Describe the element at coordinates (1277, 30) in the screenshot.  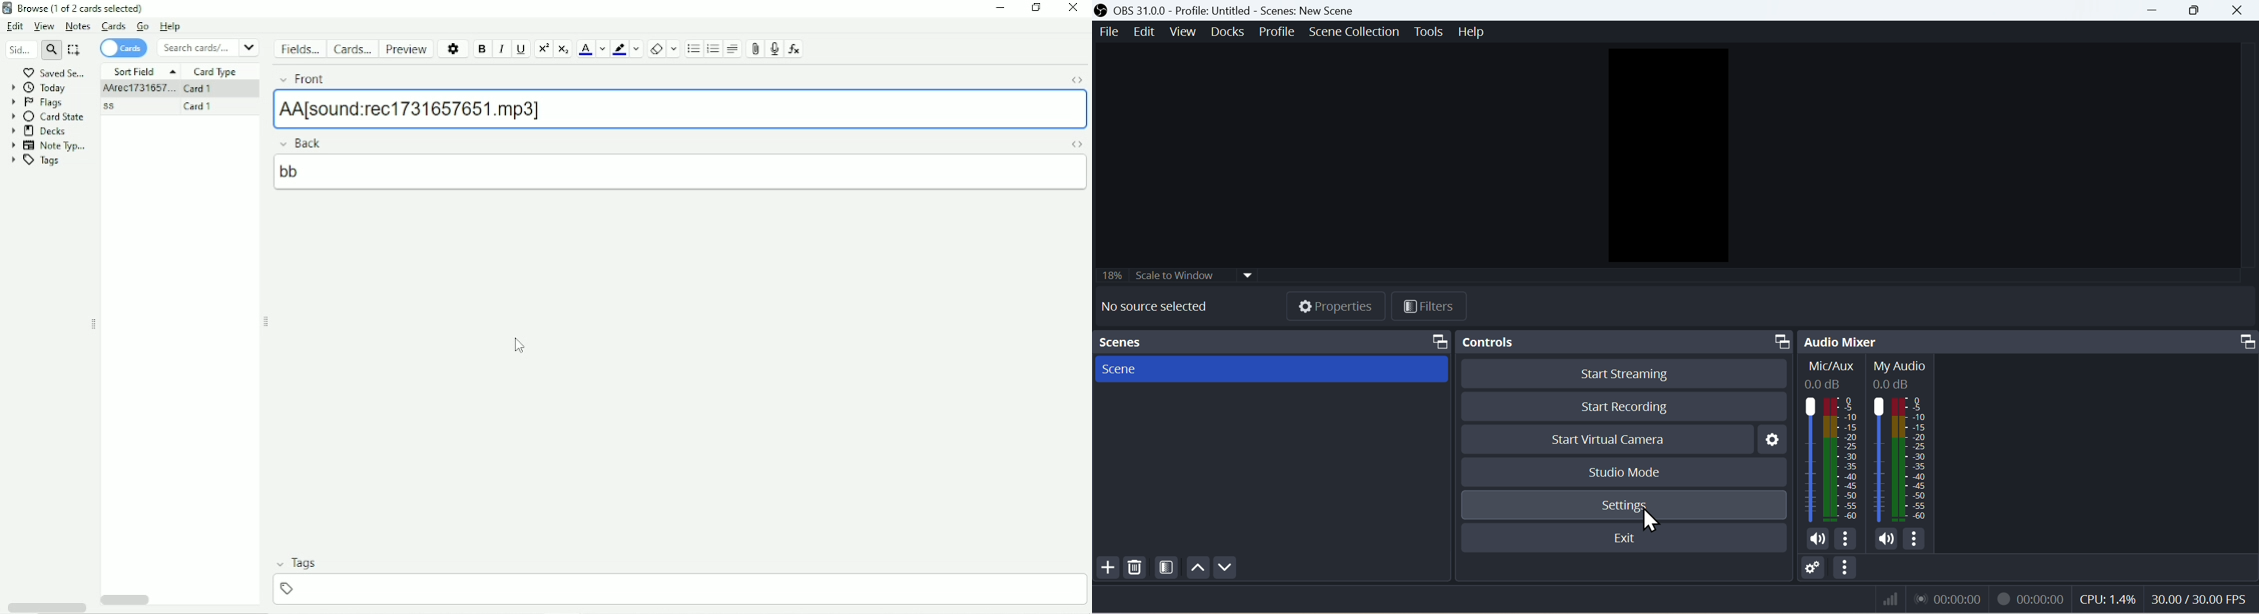
I see `Profile` at that location.